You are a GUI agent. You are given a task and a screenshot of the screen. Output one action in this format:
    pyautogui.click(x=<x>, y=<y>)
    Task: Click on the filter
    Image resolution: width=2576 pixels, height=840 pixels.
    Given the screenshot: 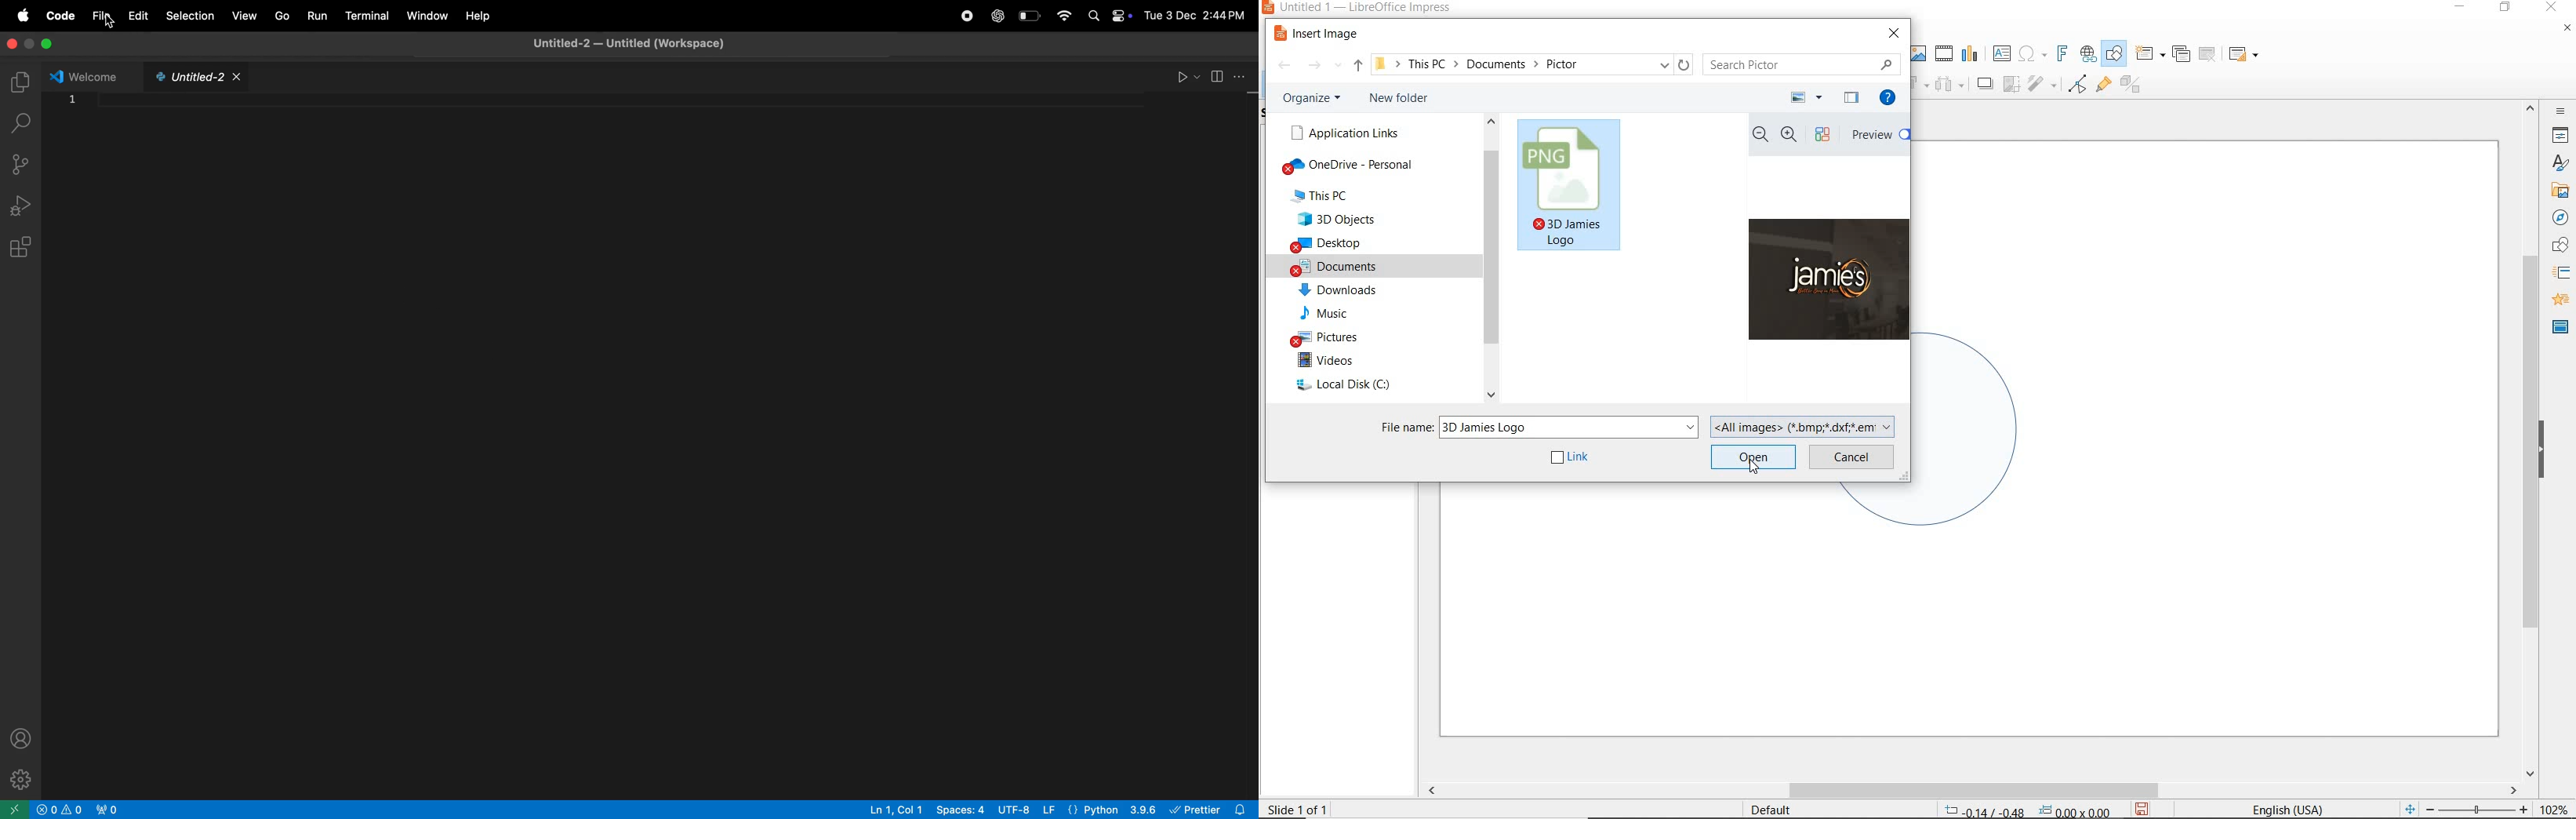 What is the action you would take?
    pyautogui.click(x=2077, y=82)
    